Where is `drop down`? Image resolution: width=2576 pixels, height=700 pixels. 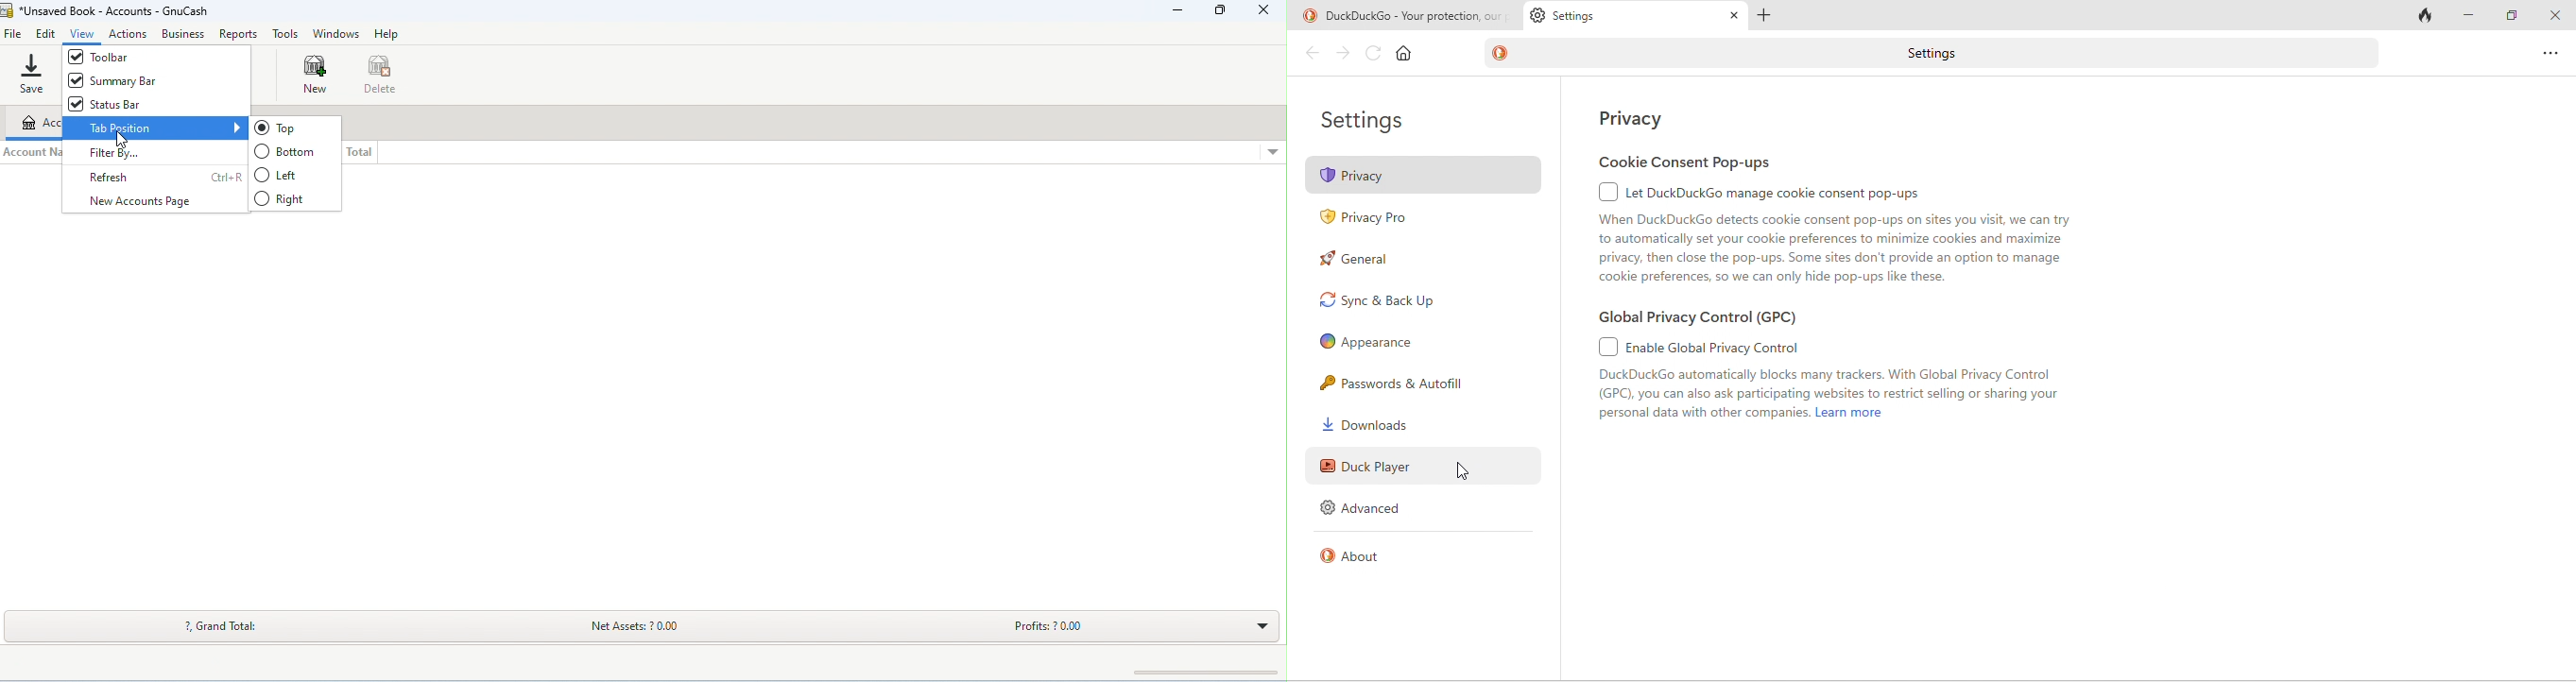 drop down is located at coordinates (1261, 624).